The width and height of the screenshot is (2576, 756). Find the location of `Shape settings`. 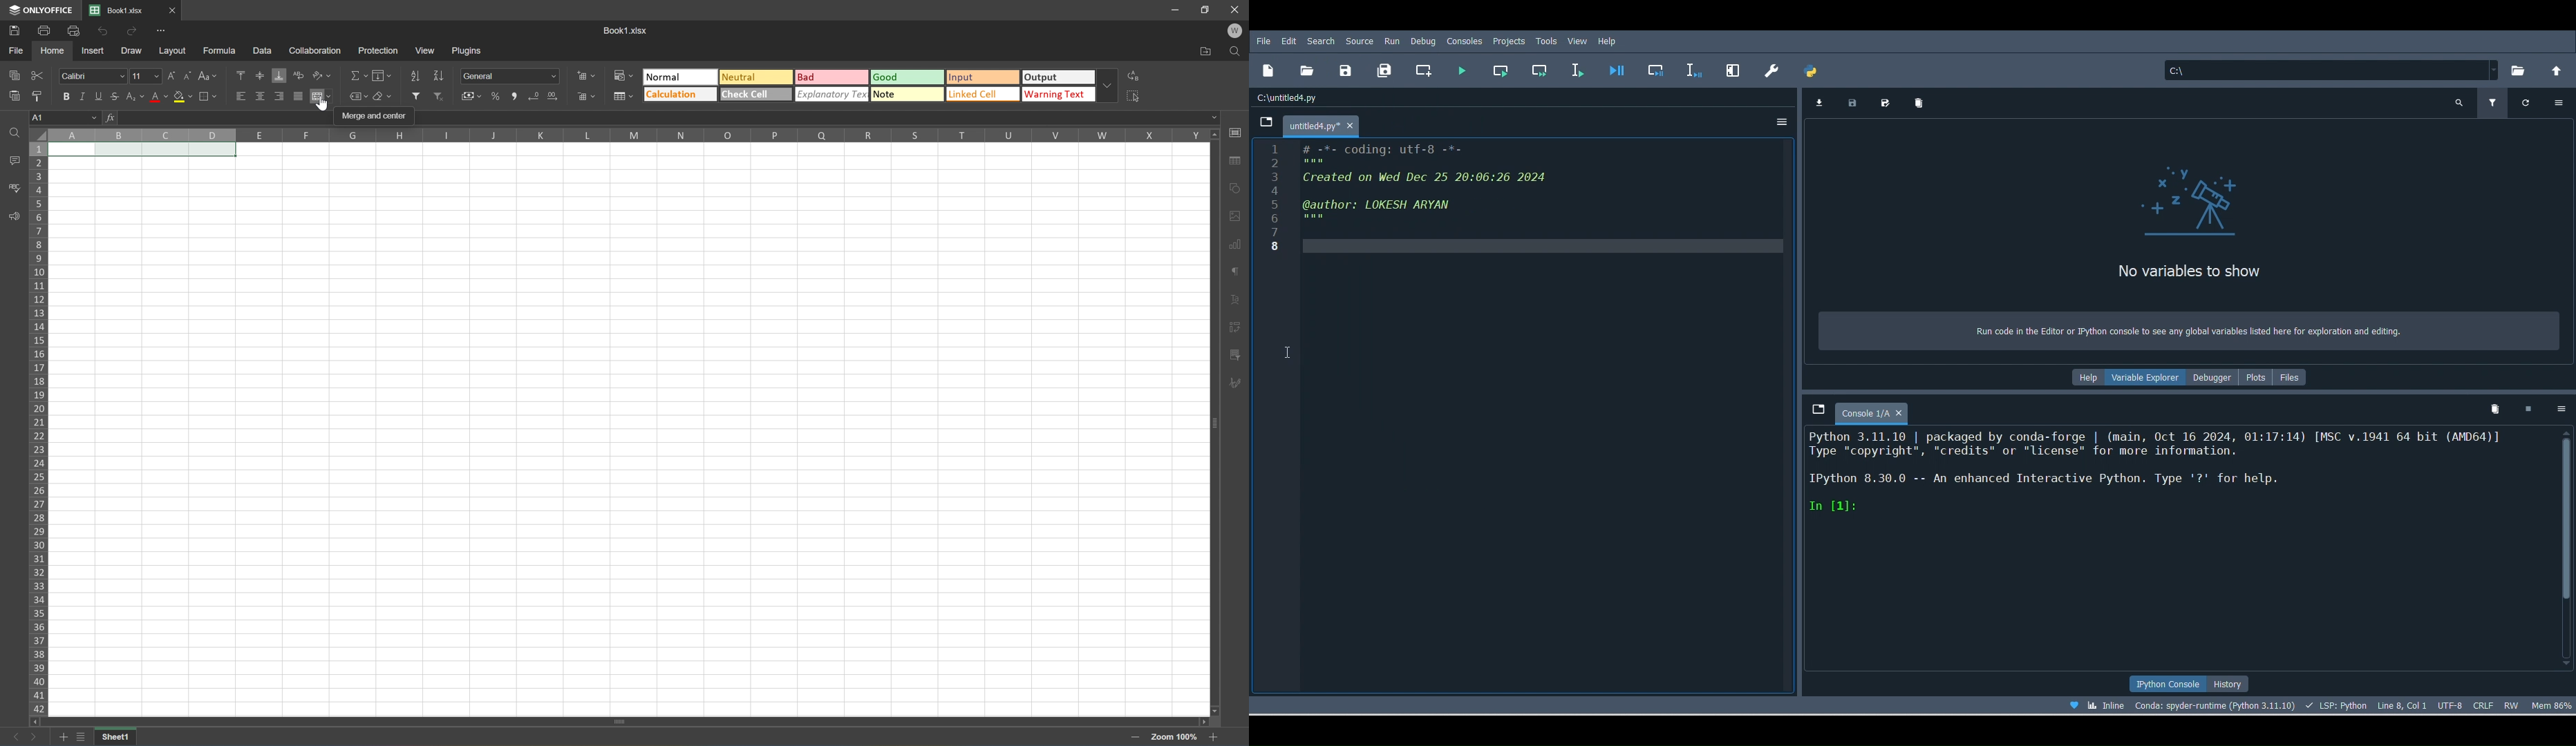

Shape settings is located at coordinates (1235, 190).